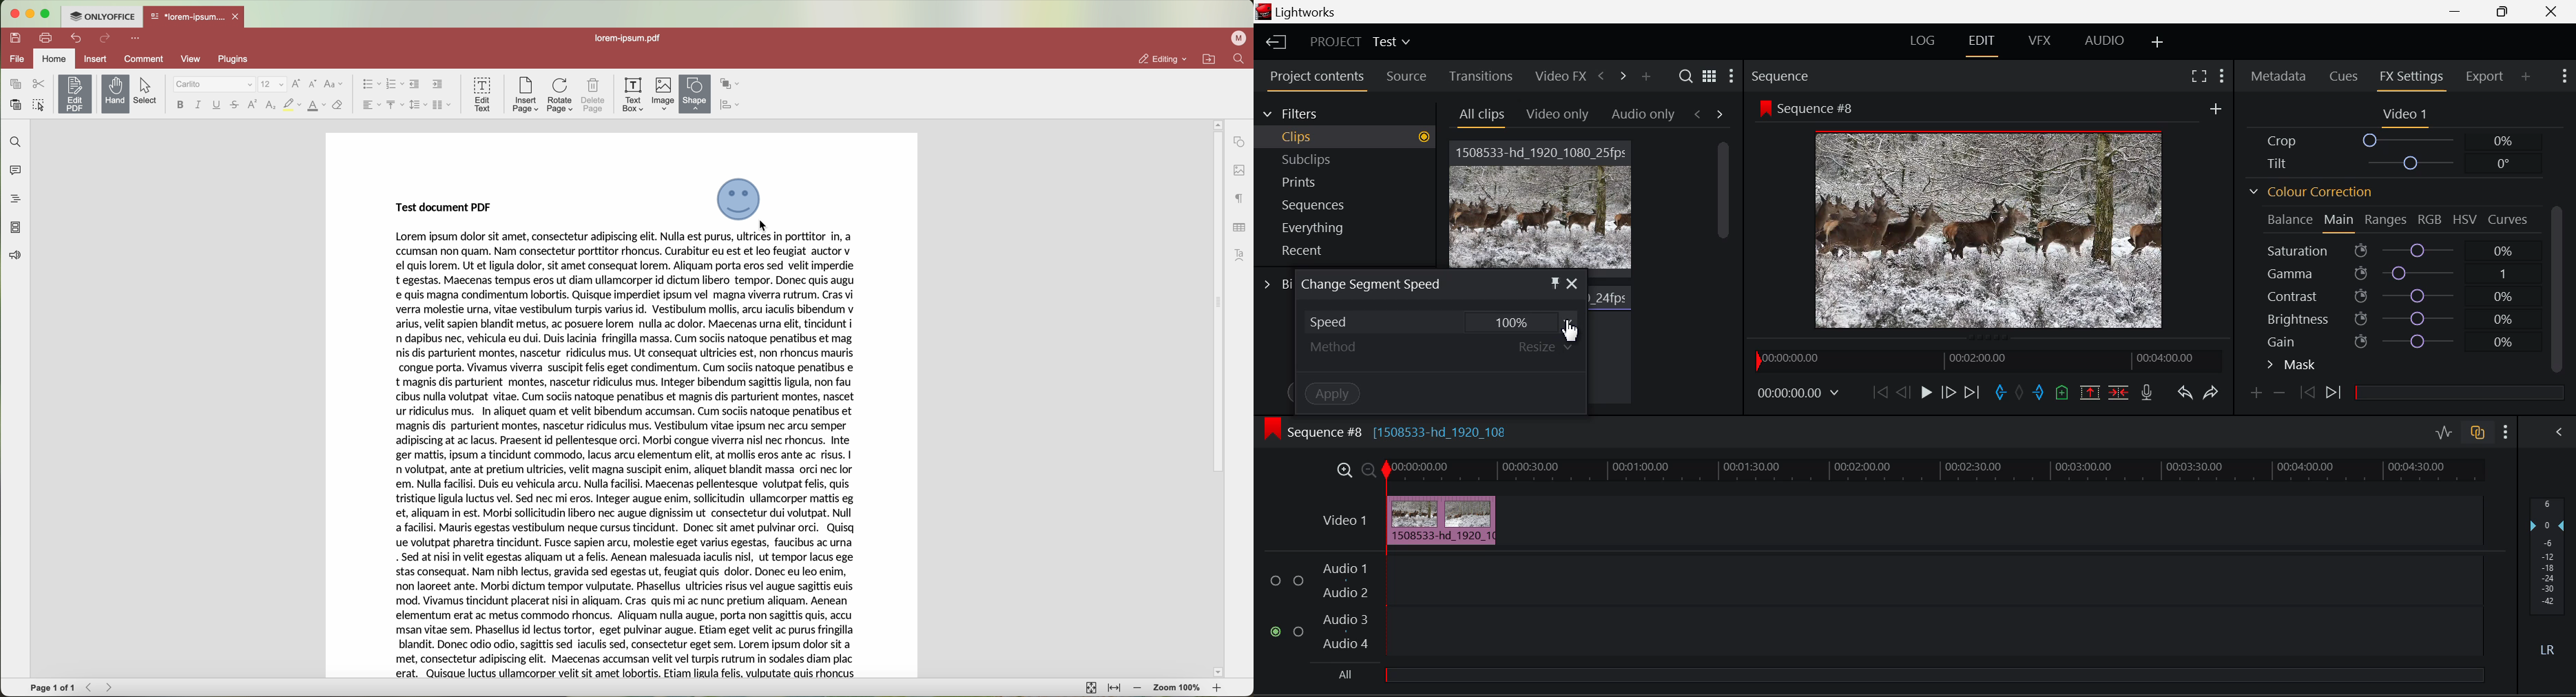 The width and height of the screenshot is (2576, 700). Describe the element at coordinates (2287, 220) in the screenshot. I see `Balance` at that location.